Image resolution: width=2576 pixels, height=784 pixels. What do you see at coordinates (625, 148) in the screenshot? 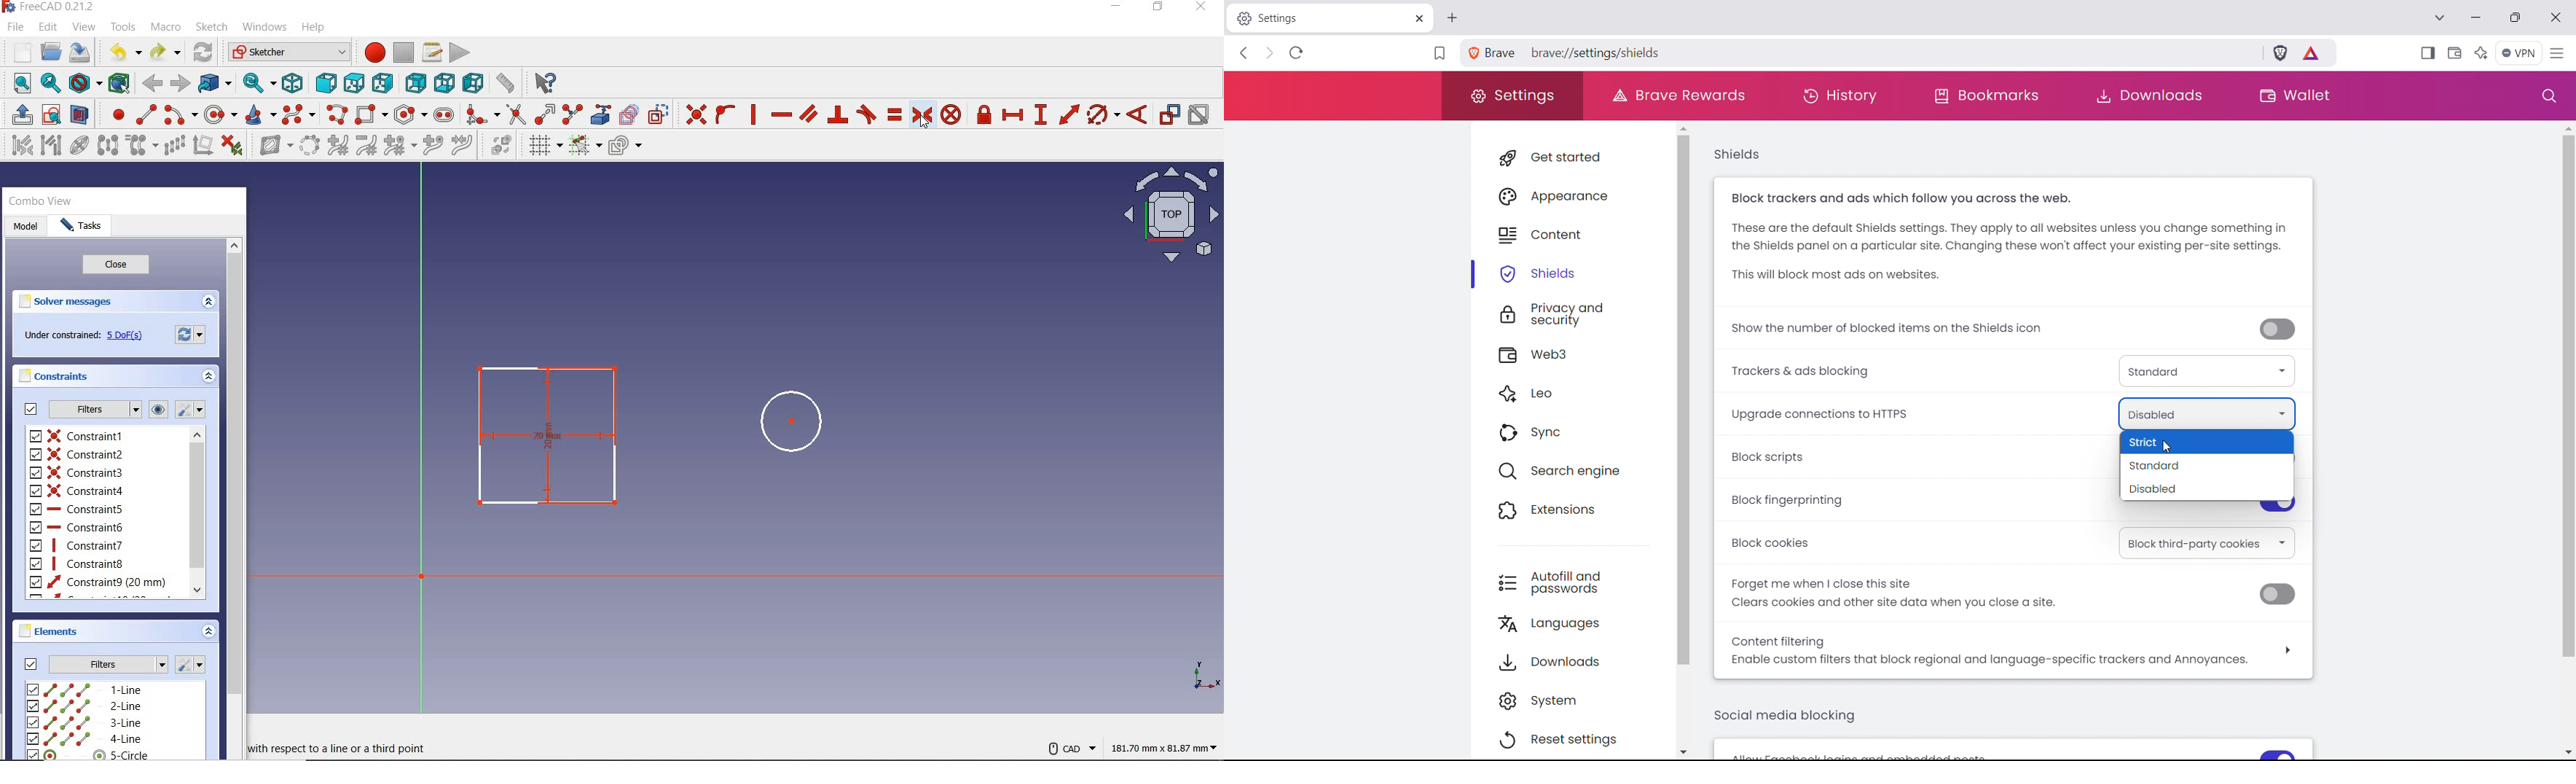
I see `configure rendering order` at bounding box center [625, 148].